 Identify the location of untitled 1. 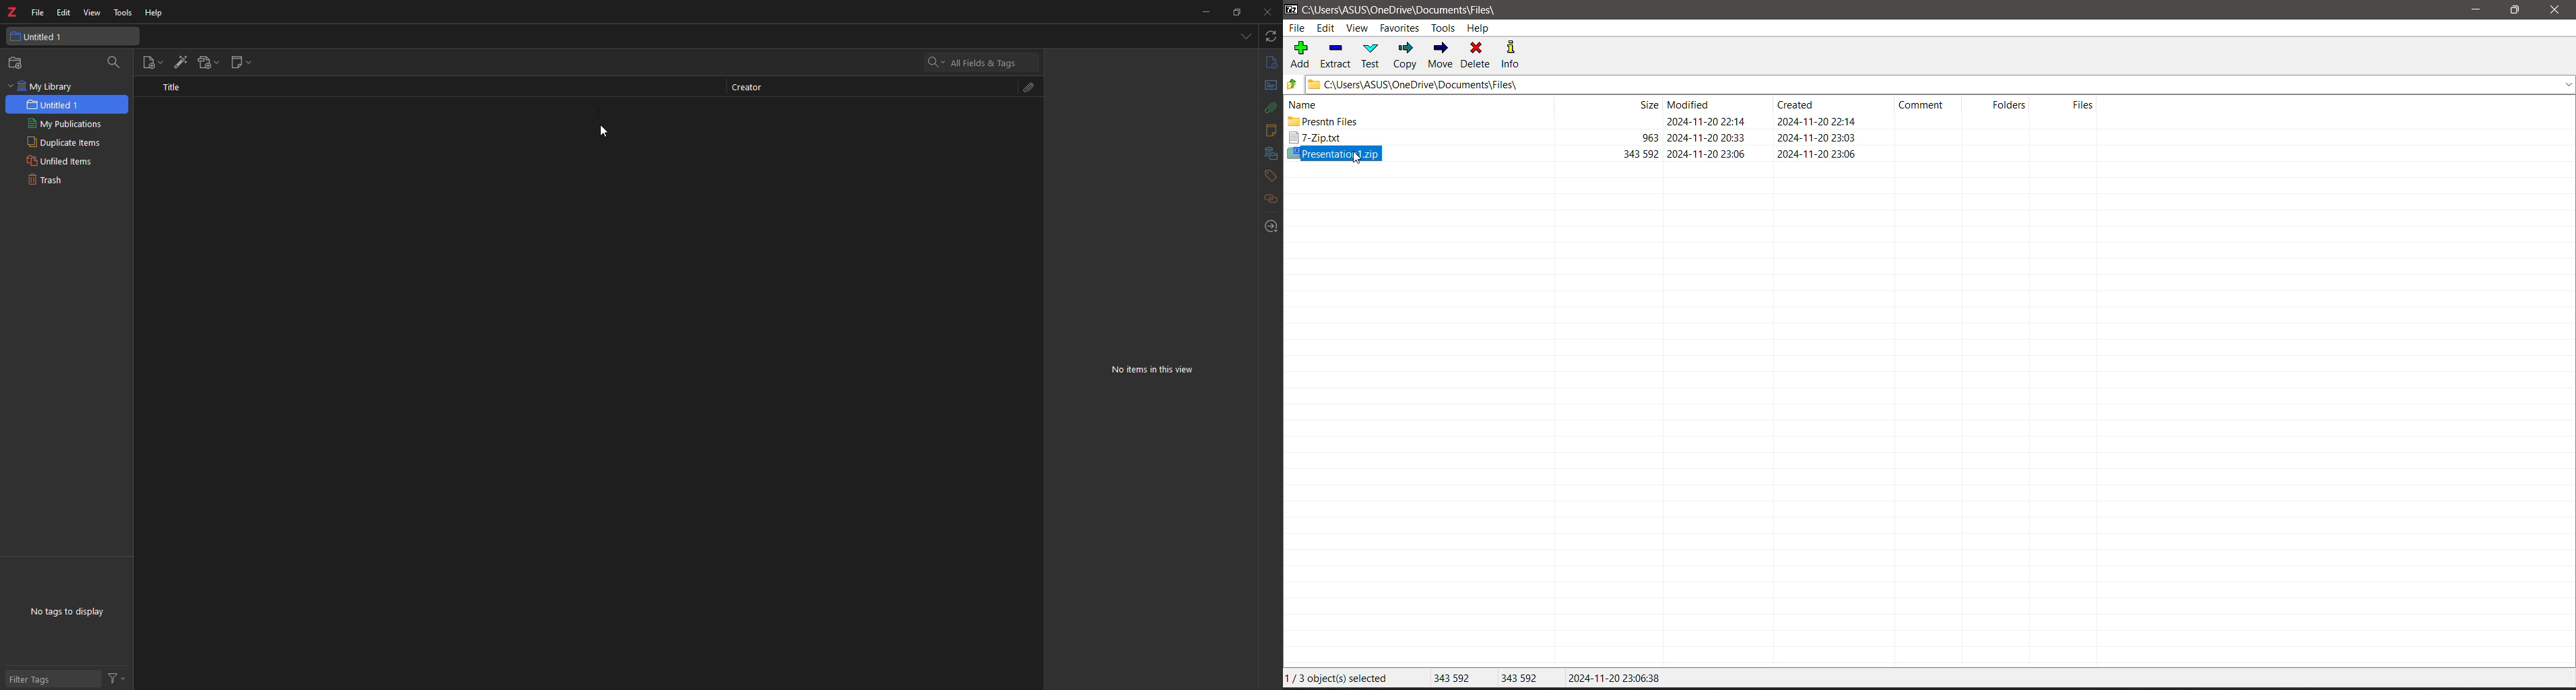
(55, 104).